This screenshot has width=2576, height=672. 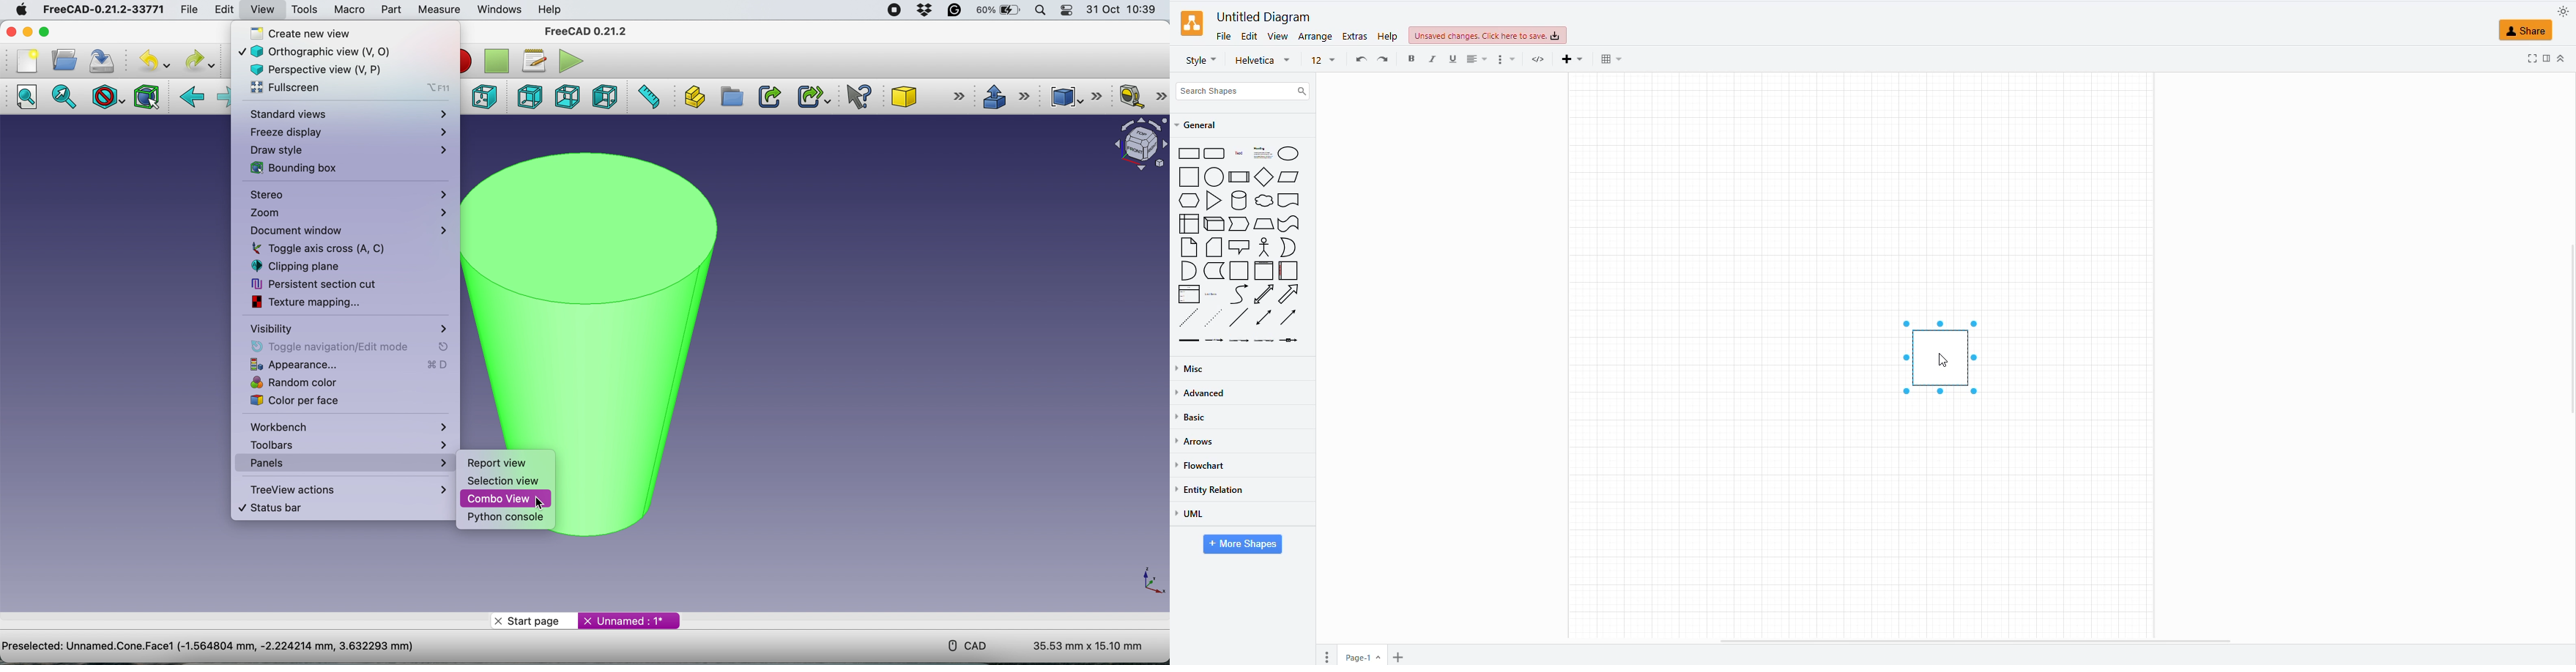 What do you see at coordinates (1287, 270) in the screenshot?
I see `horizontal container` at bounding box center [1287, 270].